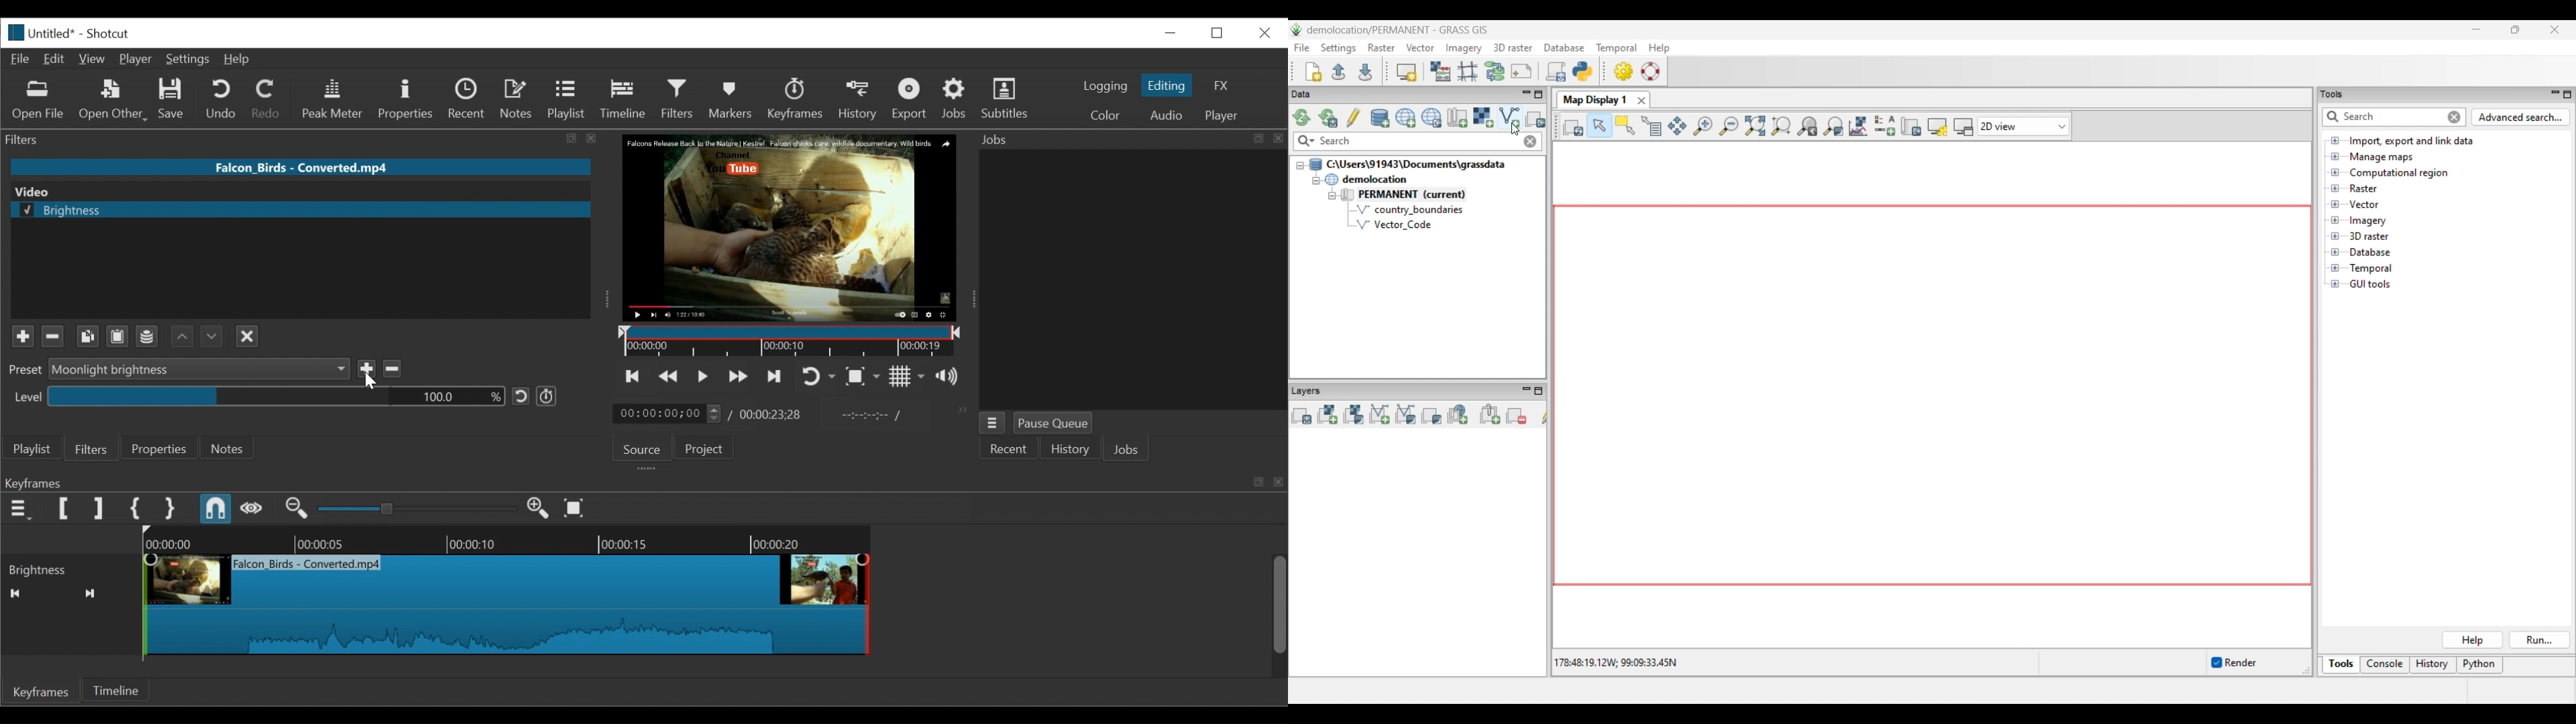  What do you see at coordinates (305, 140) in the screenshot?
I see `Filters Panel` at bounding box center [305, 140].